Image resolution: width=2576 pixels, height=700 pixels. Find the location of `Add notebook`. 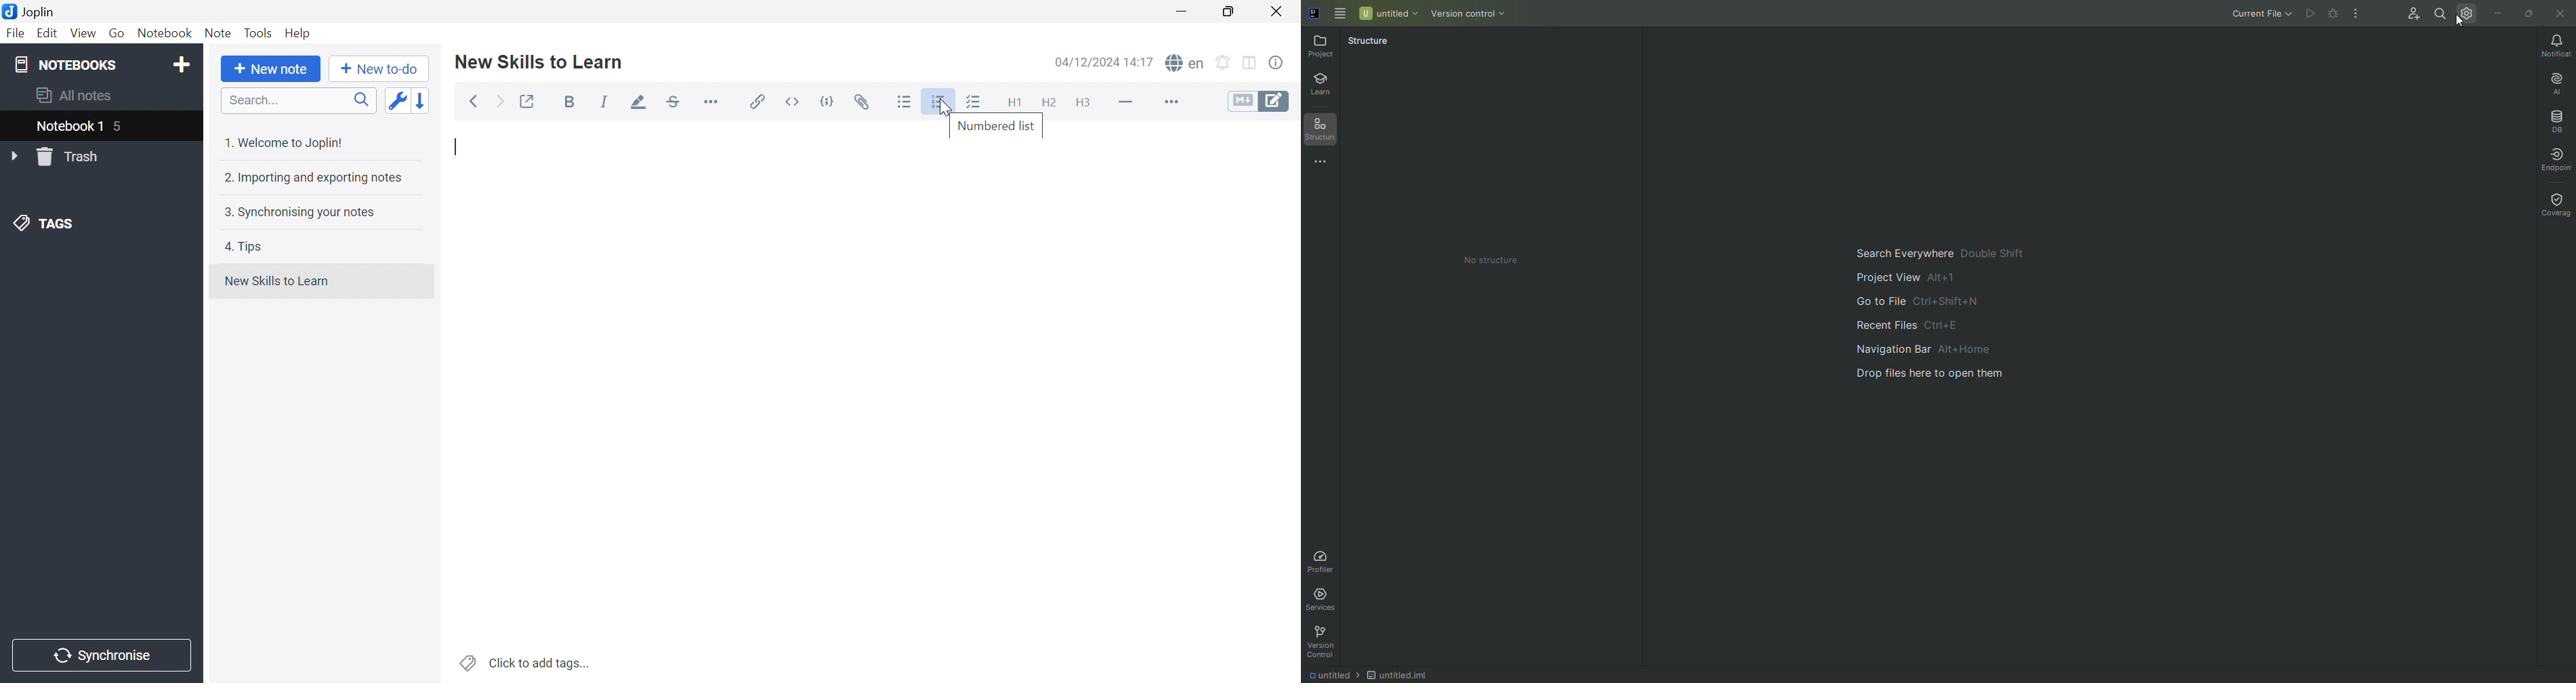

Add notebook is located at coordinates (182, 66).